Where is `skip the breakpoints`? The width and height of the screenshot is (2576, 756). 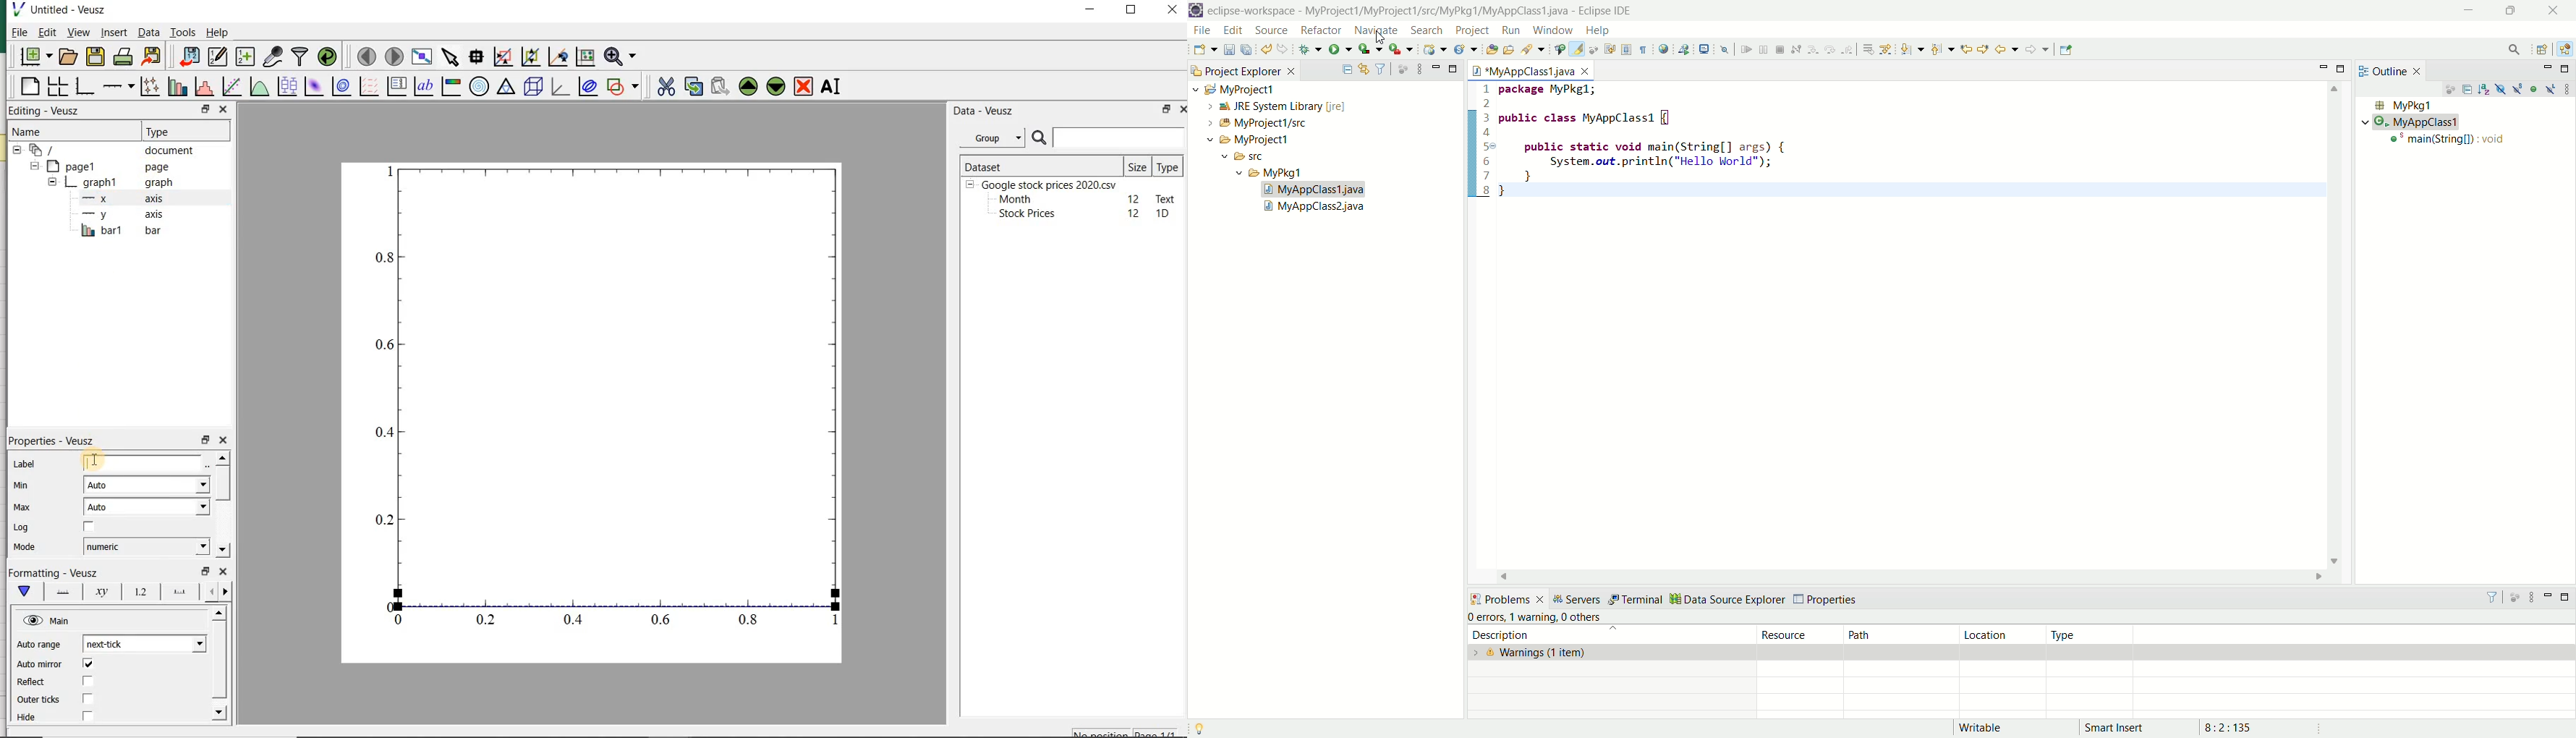
skip the breakpoints is located at coordinates (1725, 51).